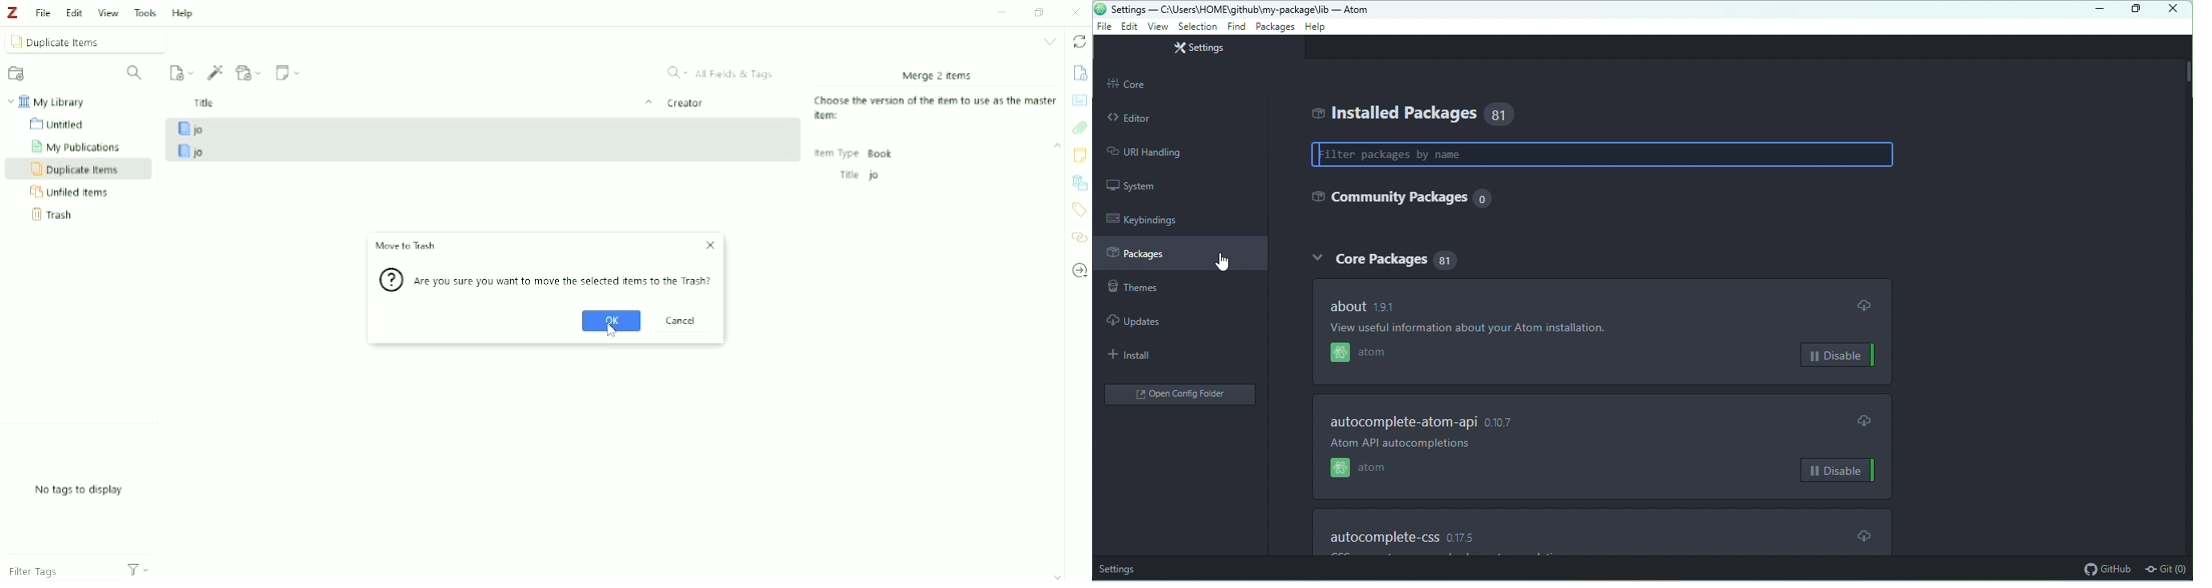 This screenshot has height=588, width=2212. Describe the element at coordinates (421, 103) in the screenshot. I see `Title` at that location.